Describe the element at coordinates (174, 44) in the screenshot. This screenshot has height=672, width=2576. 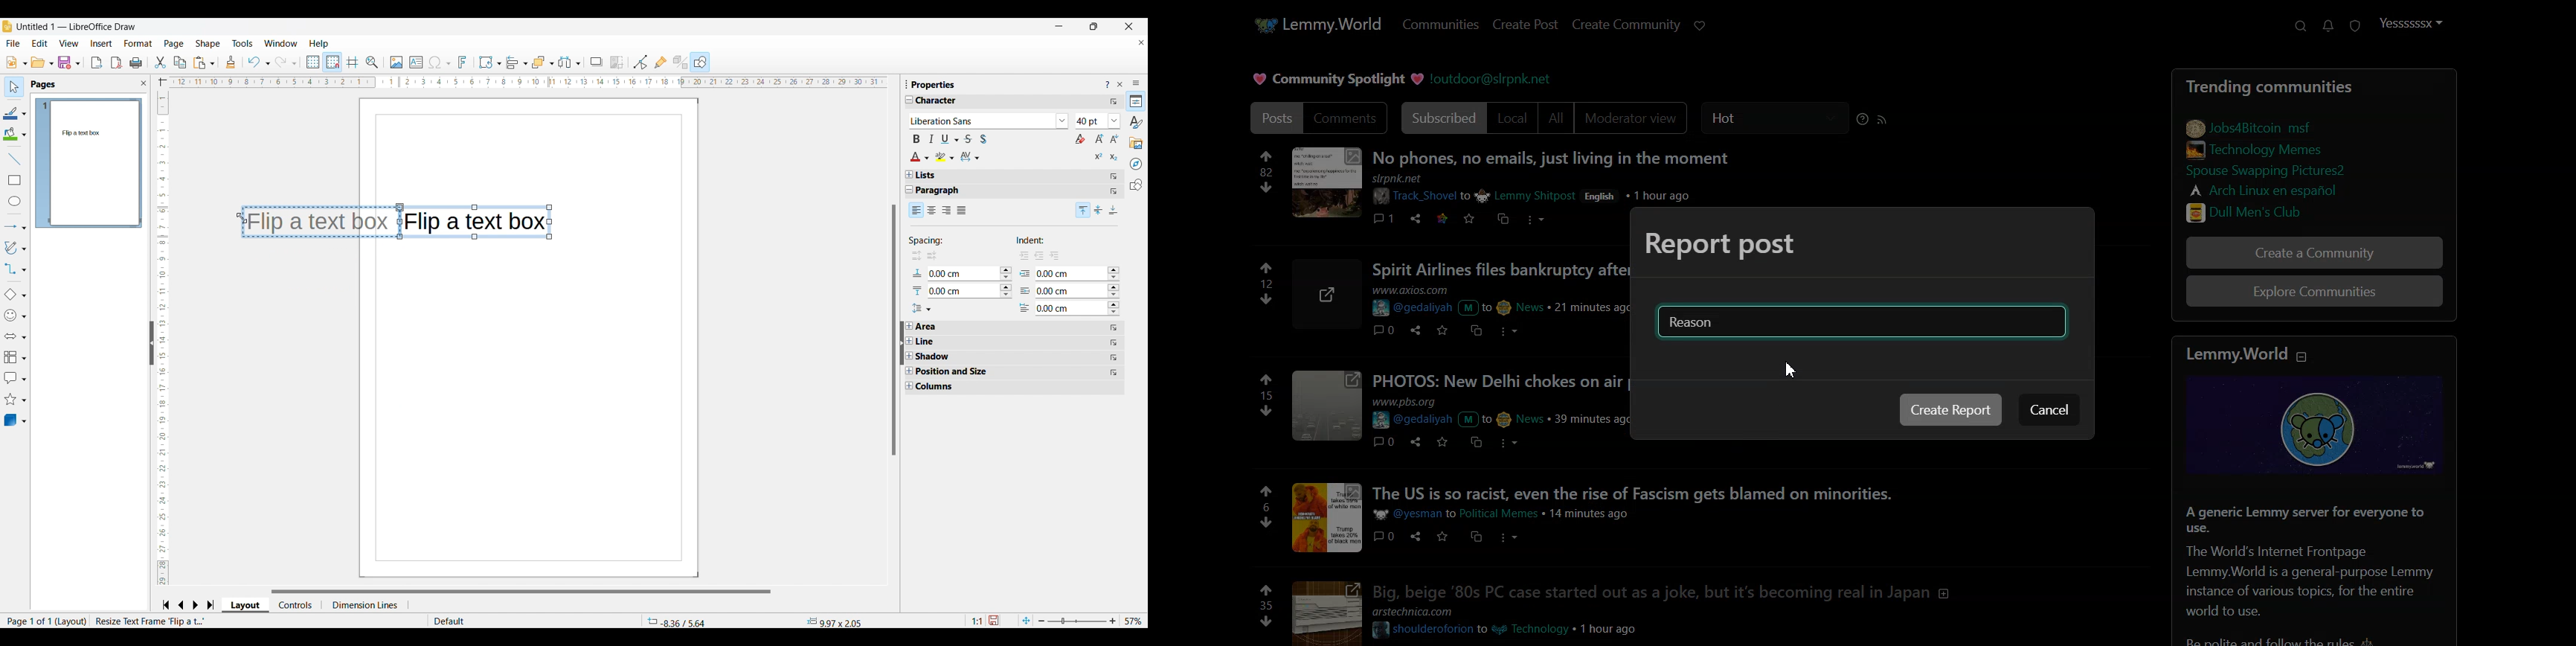
I see `Page menu` at that location.